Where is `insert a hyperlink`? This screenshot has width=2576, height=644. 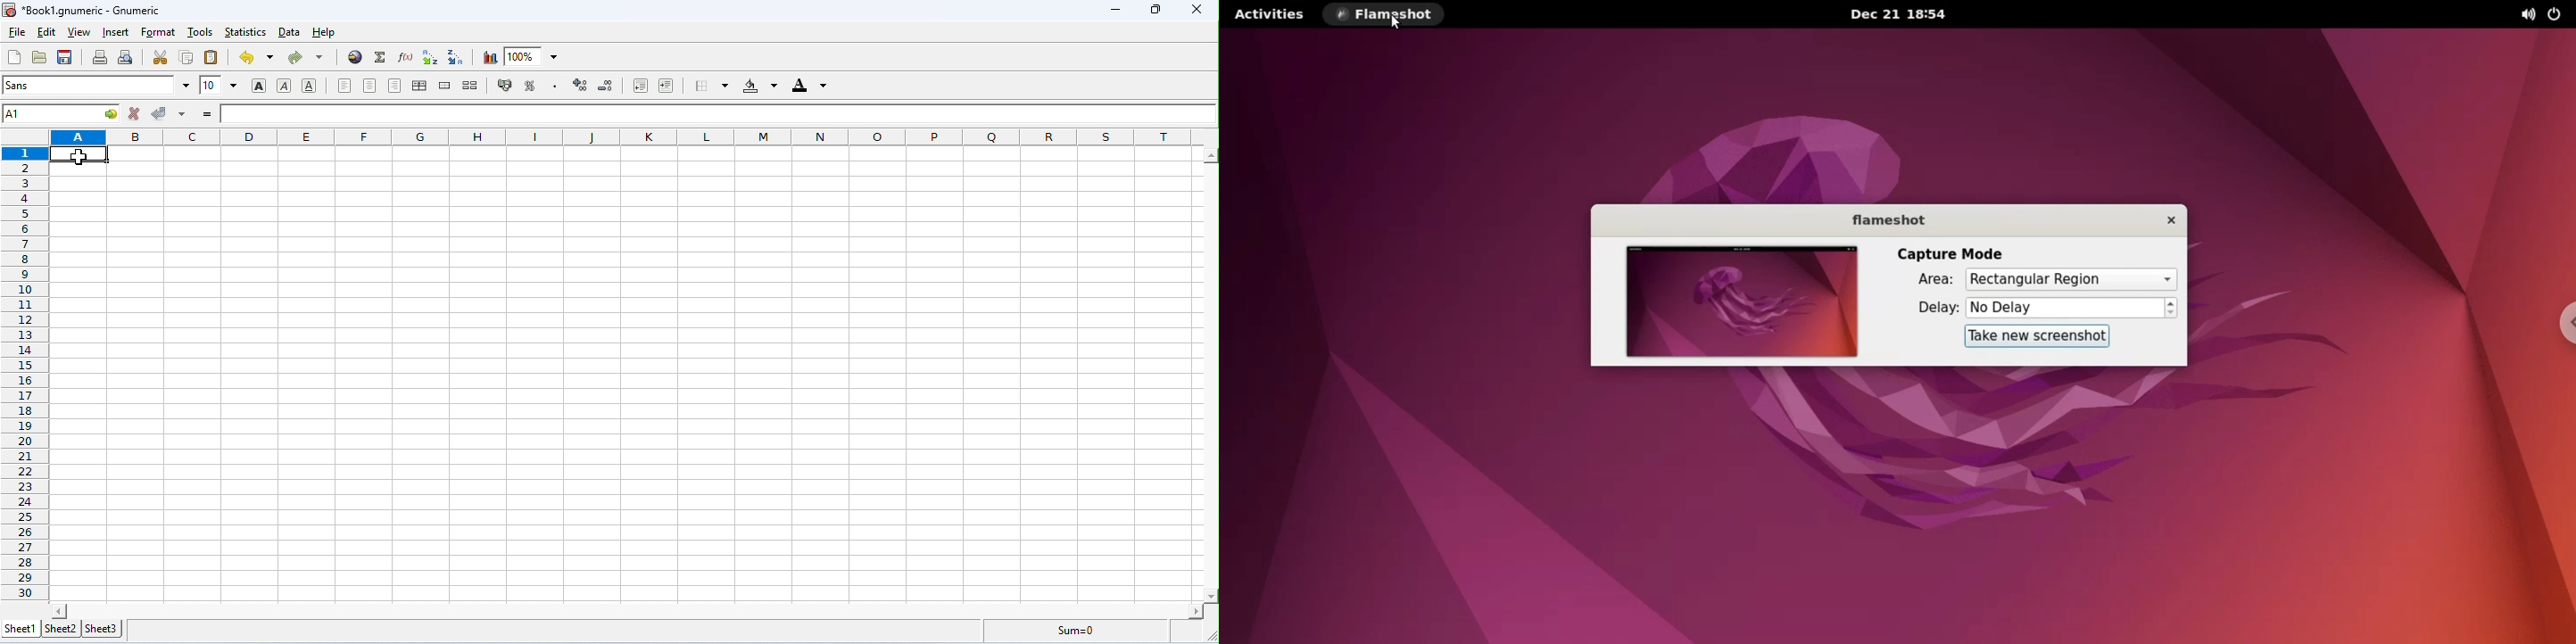 insert a hyperlink is located at coordinates (354, 57).